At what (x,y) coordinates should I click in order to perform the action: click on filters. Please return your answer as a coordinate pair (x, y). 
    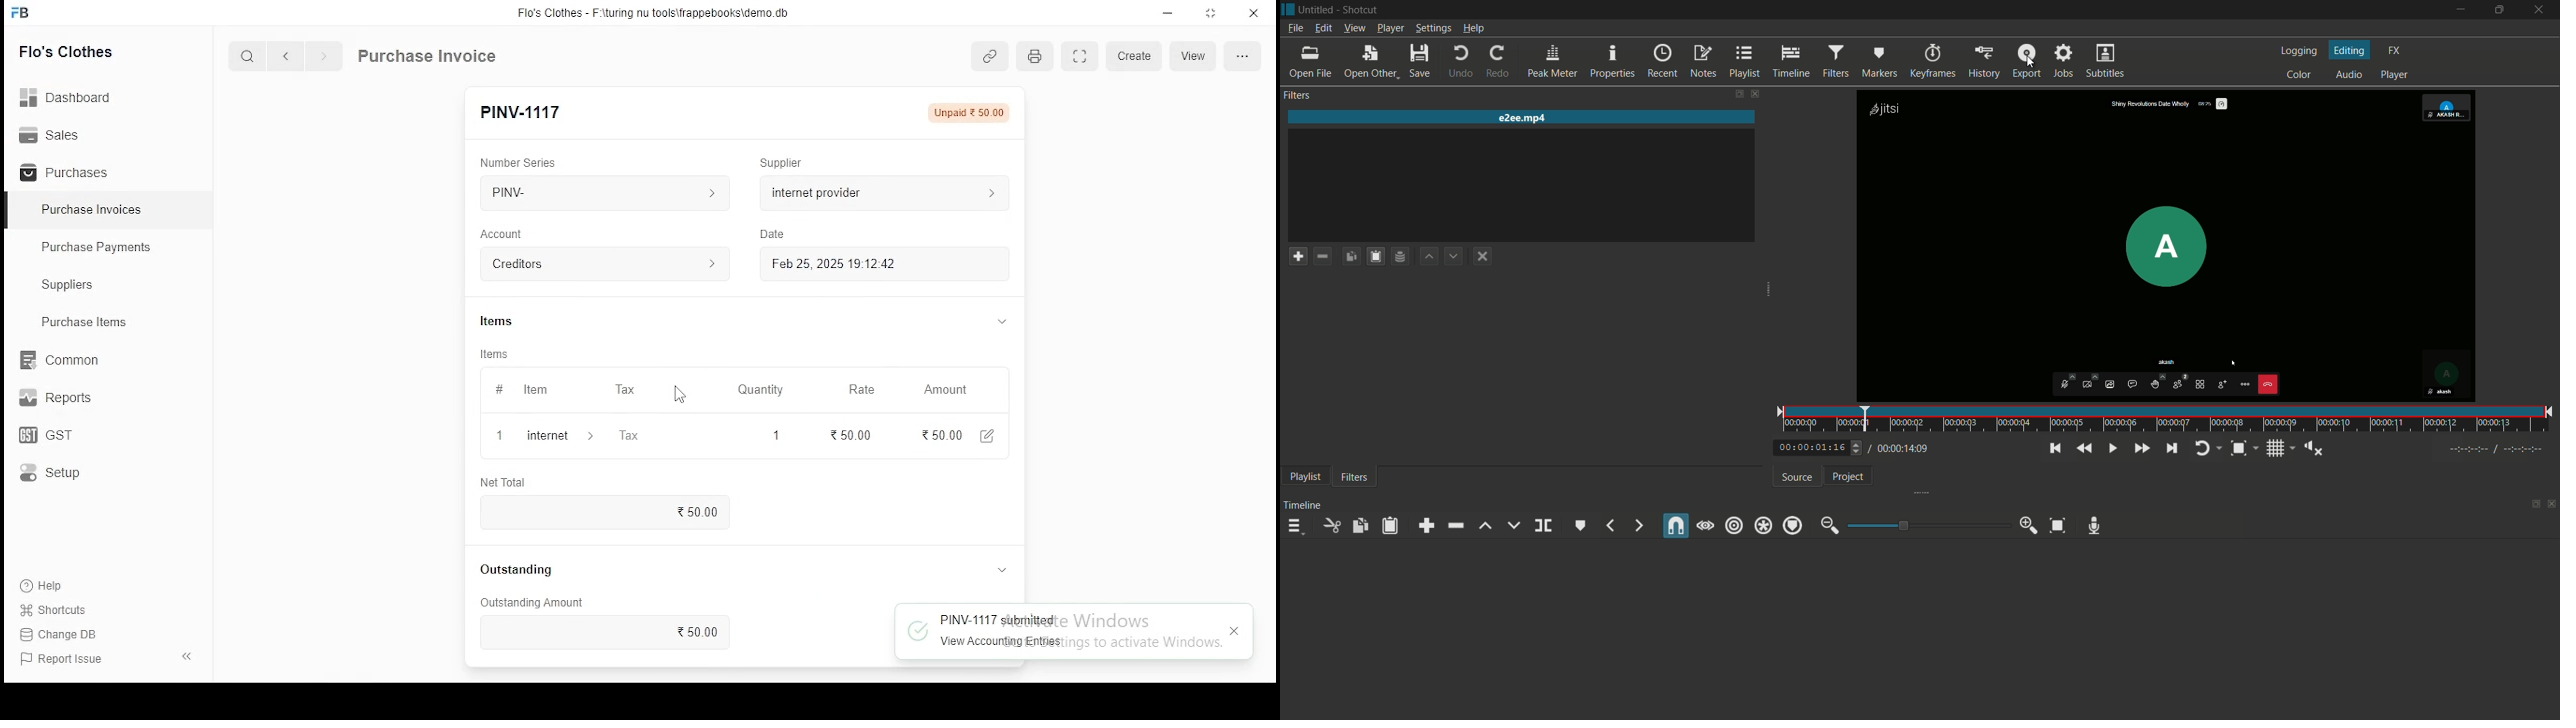
    Looking at the image, I should click on (1299, 95).